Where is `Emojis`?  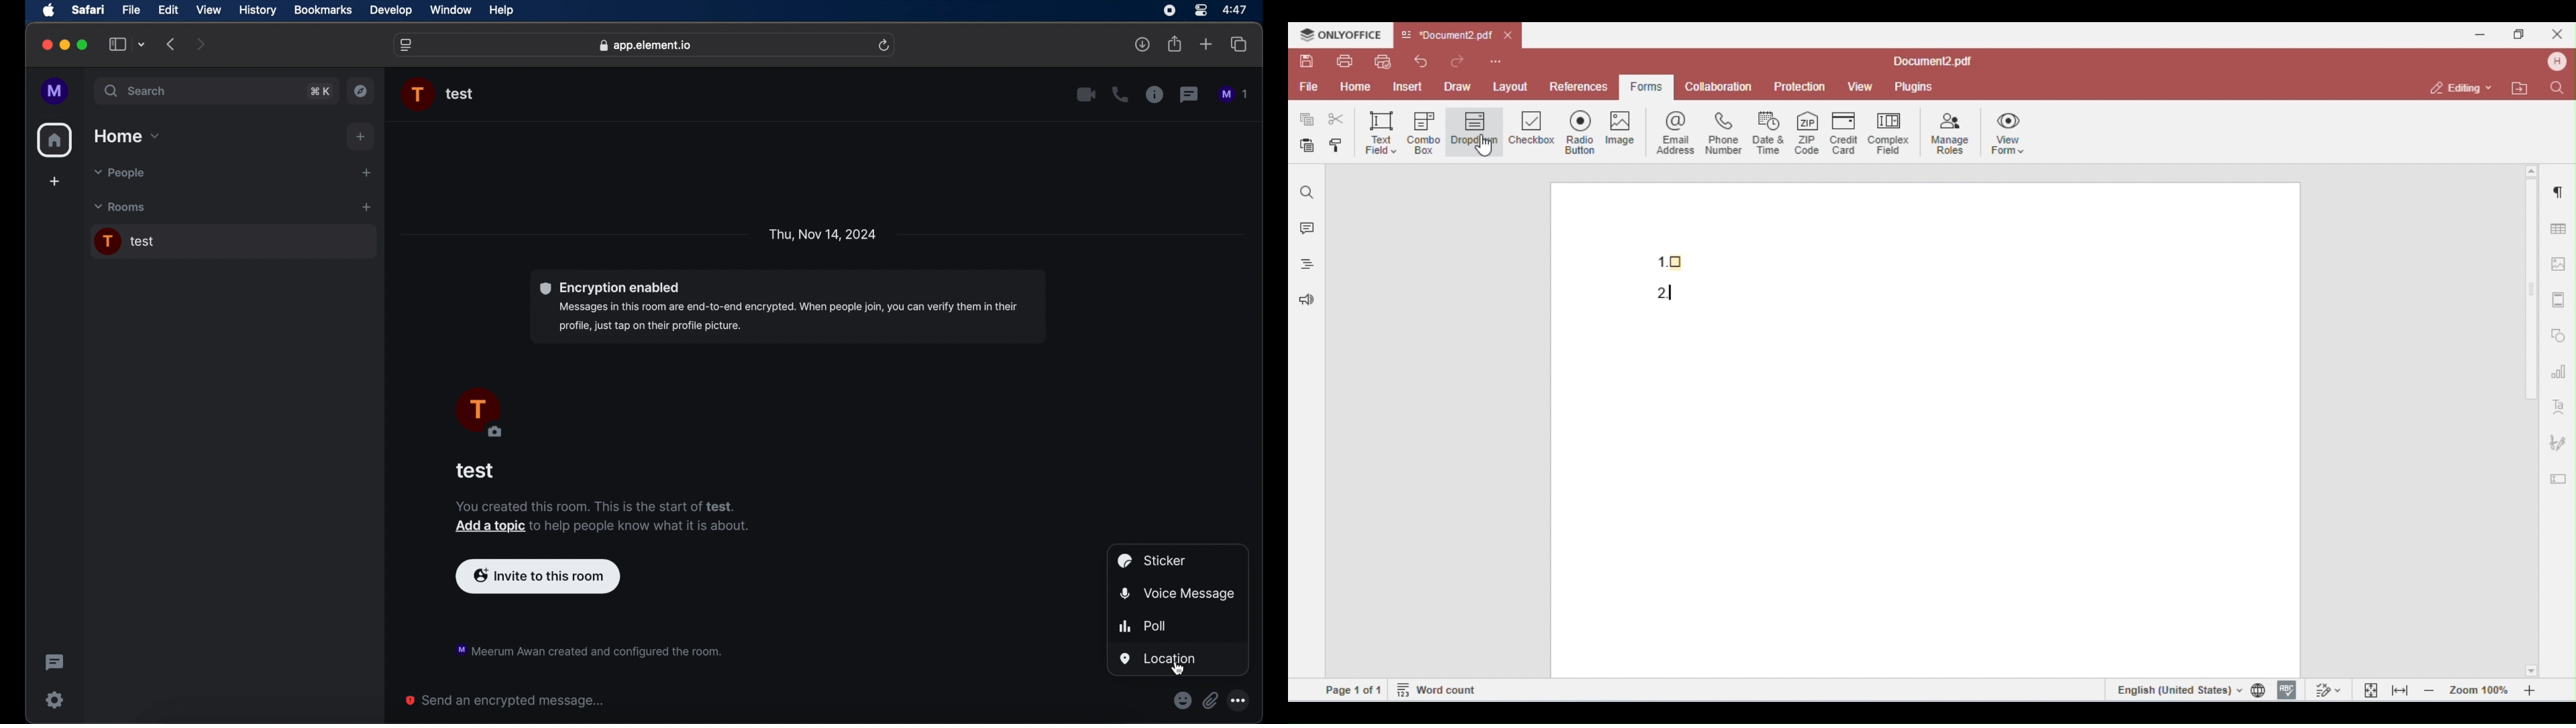
Emojis is located at coordinates (1182, 701).